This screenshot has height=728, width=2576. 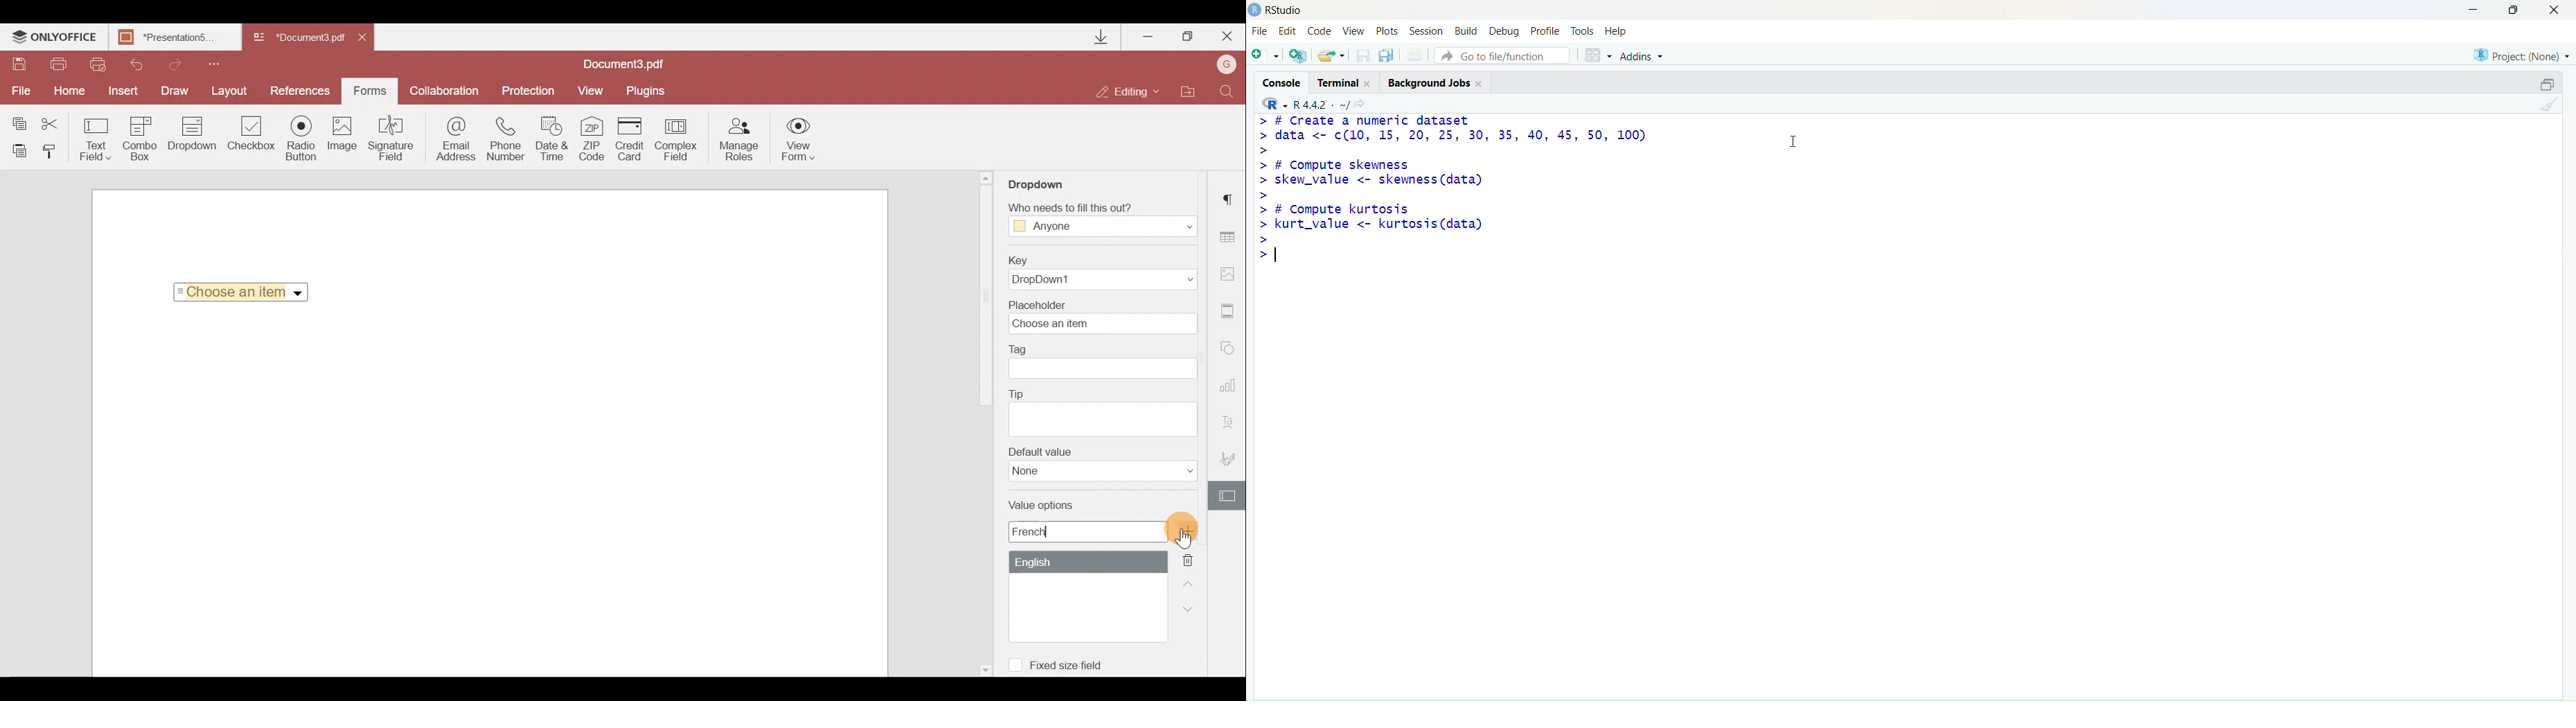 What do you see at coordinates (1504, 30) in the screenshot?
I see `Debug` at bounding box center [1504, 30].